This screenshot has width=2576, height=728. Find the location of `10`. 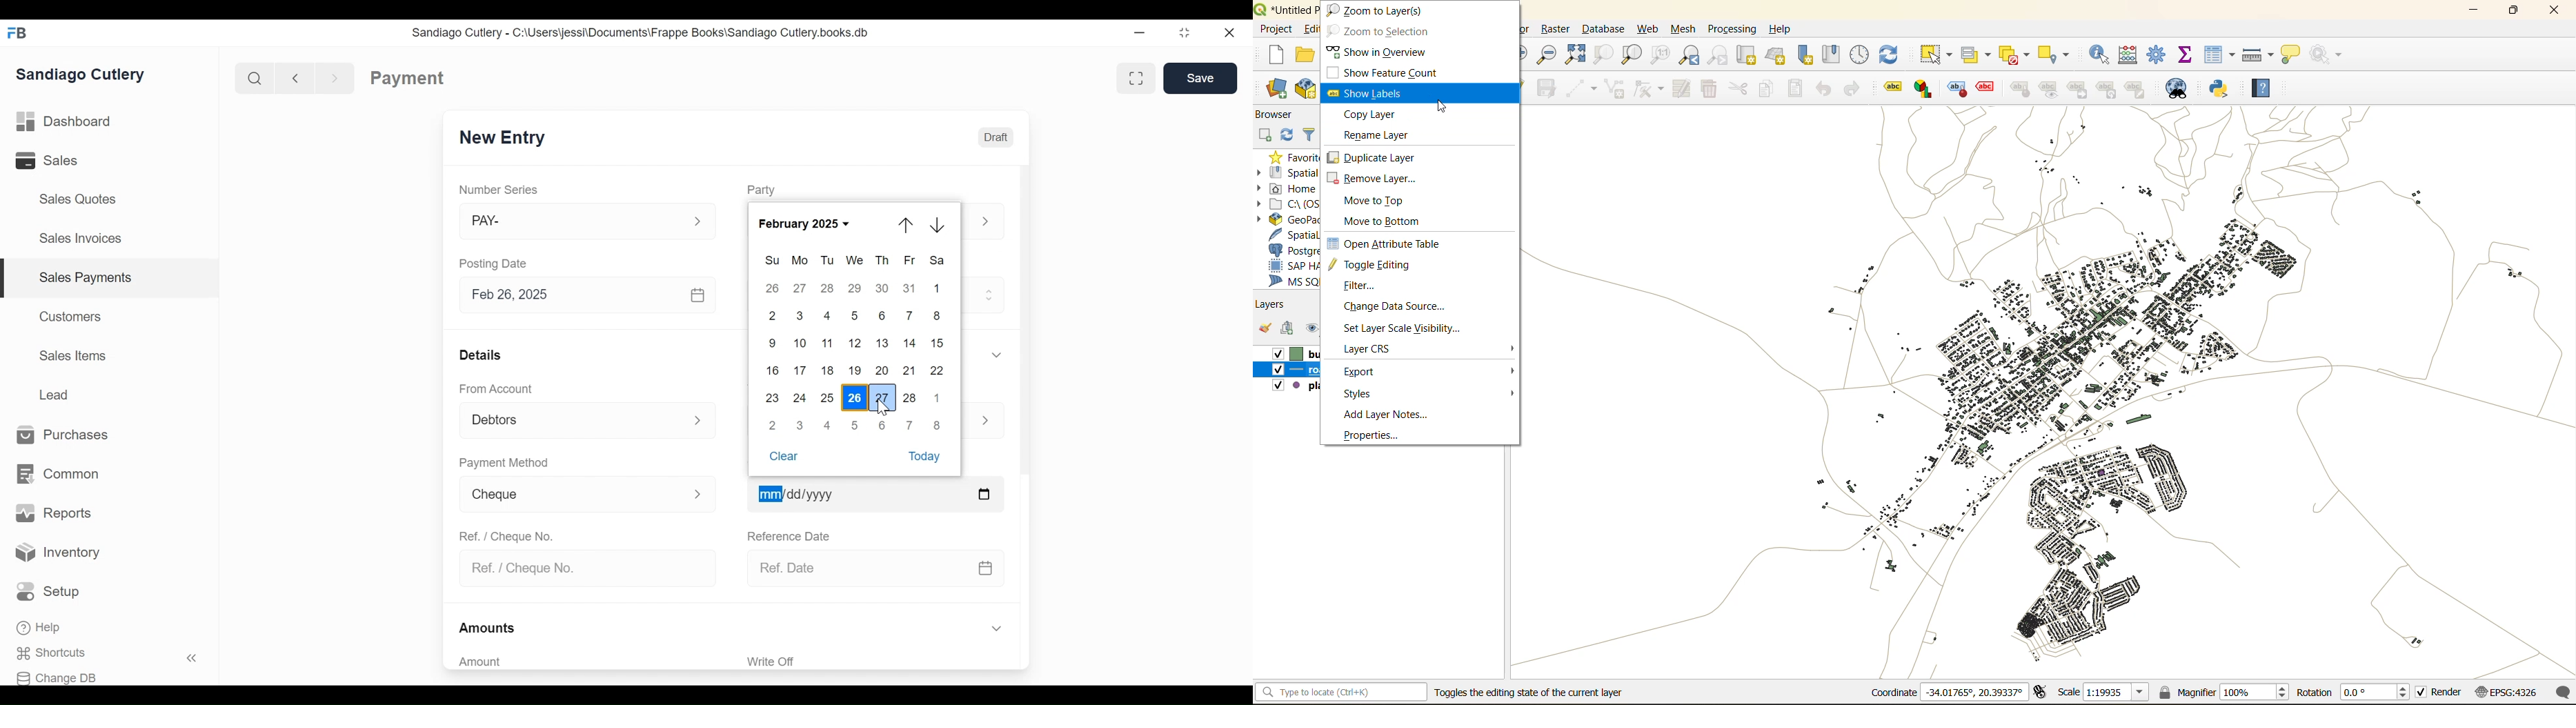

10 is located at coordinates (800, 343).